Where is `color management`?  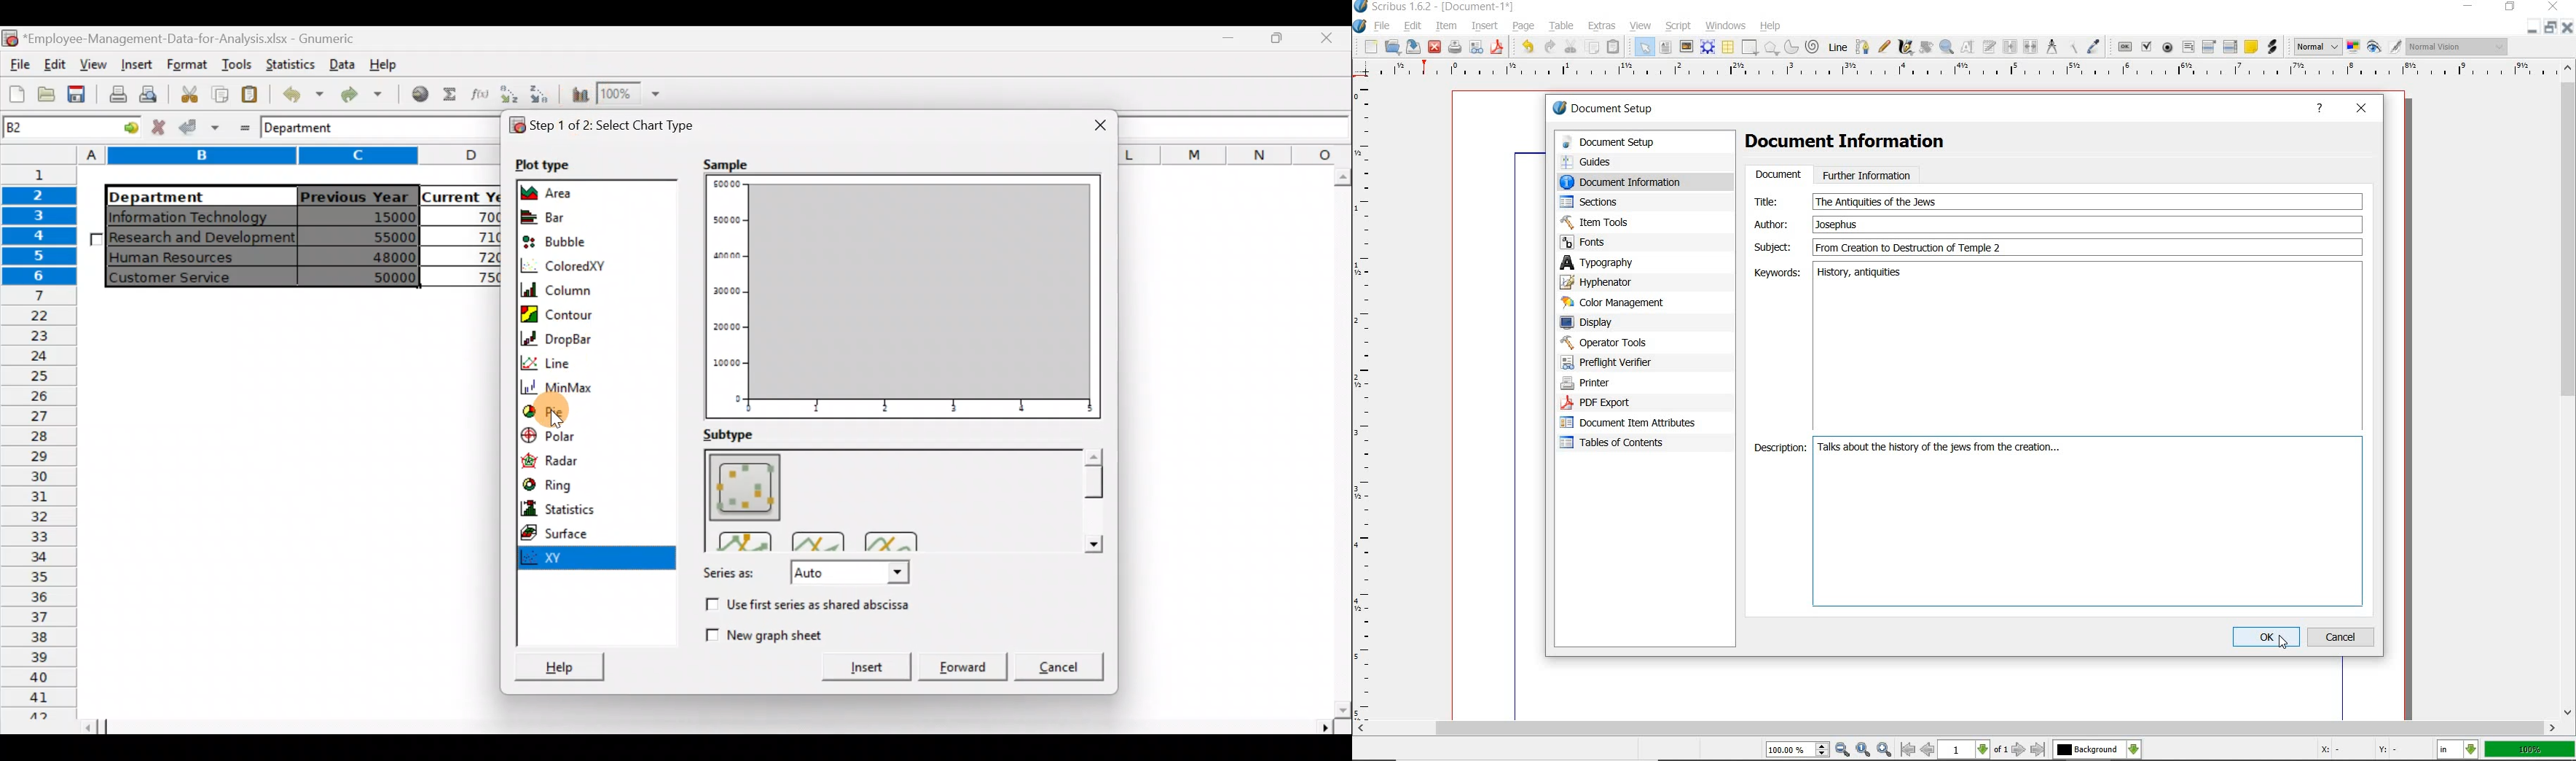
color management is located at coordinates (1616, 303).